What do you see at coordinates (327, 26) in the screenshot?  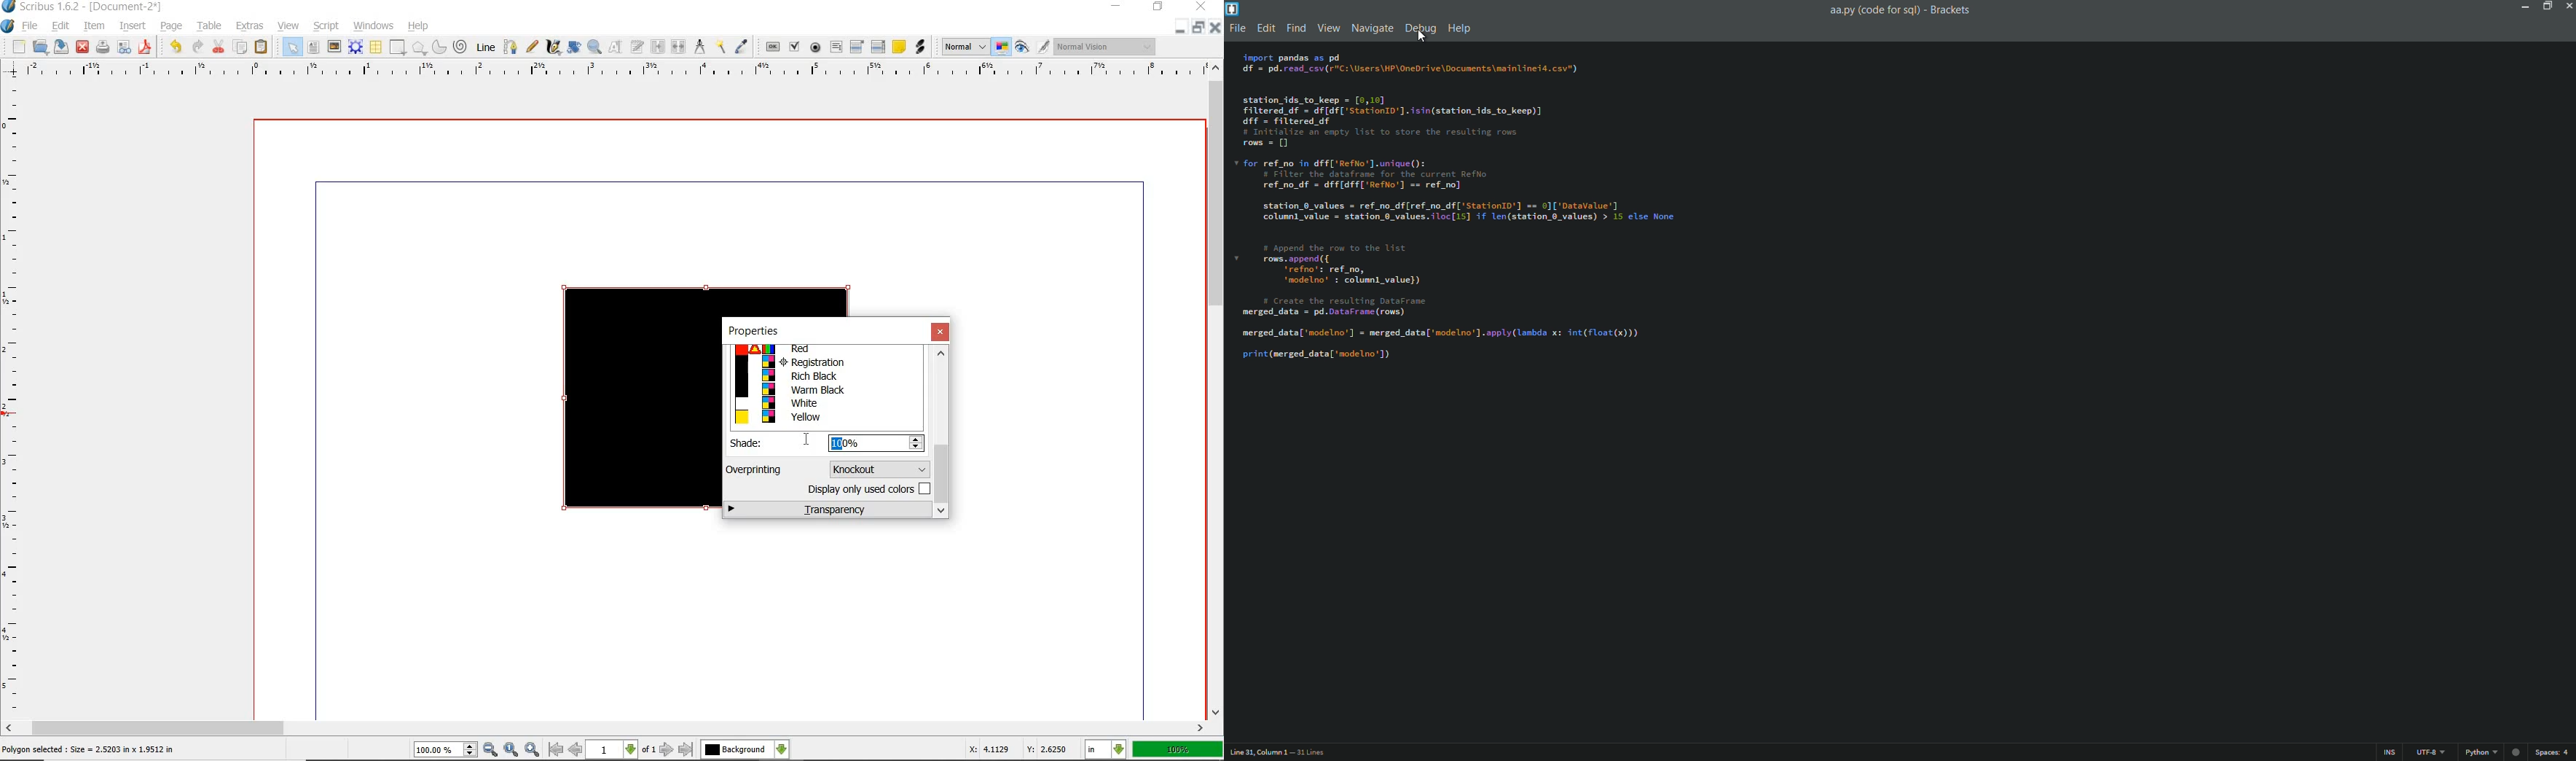 I see `script` at bounding box center [327, 26].